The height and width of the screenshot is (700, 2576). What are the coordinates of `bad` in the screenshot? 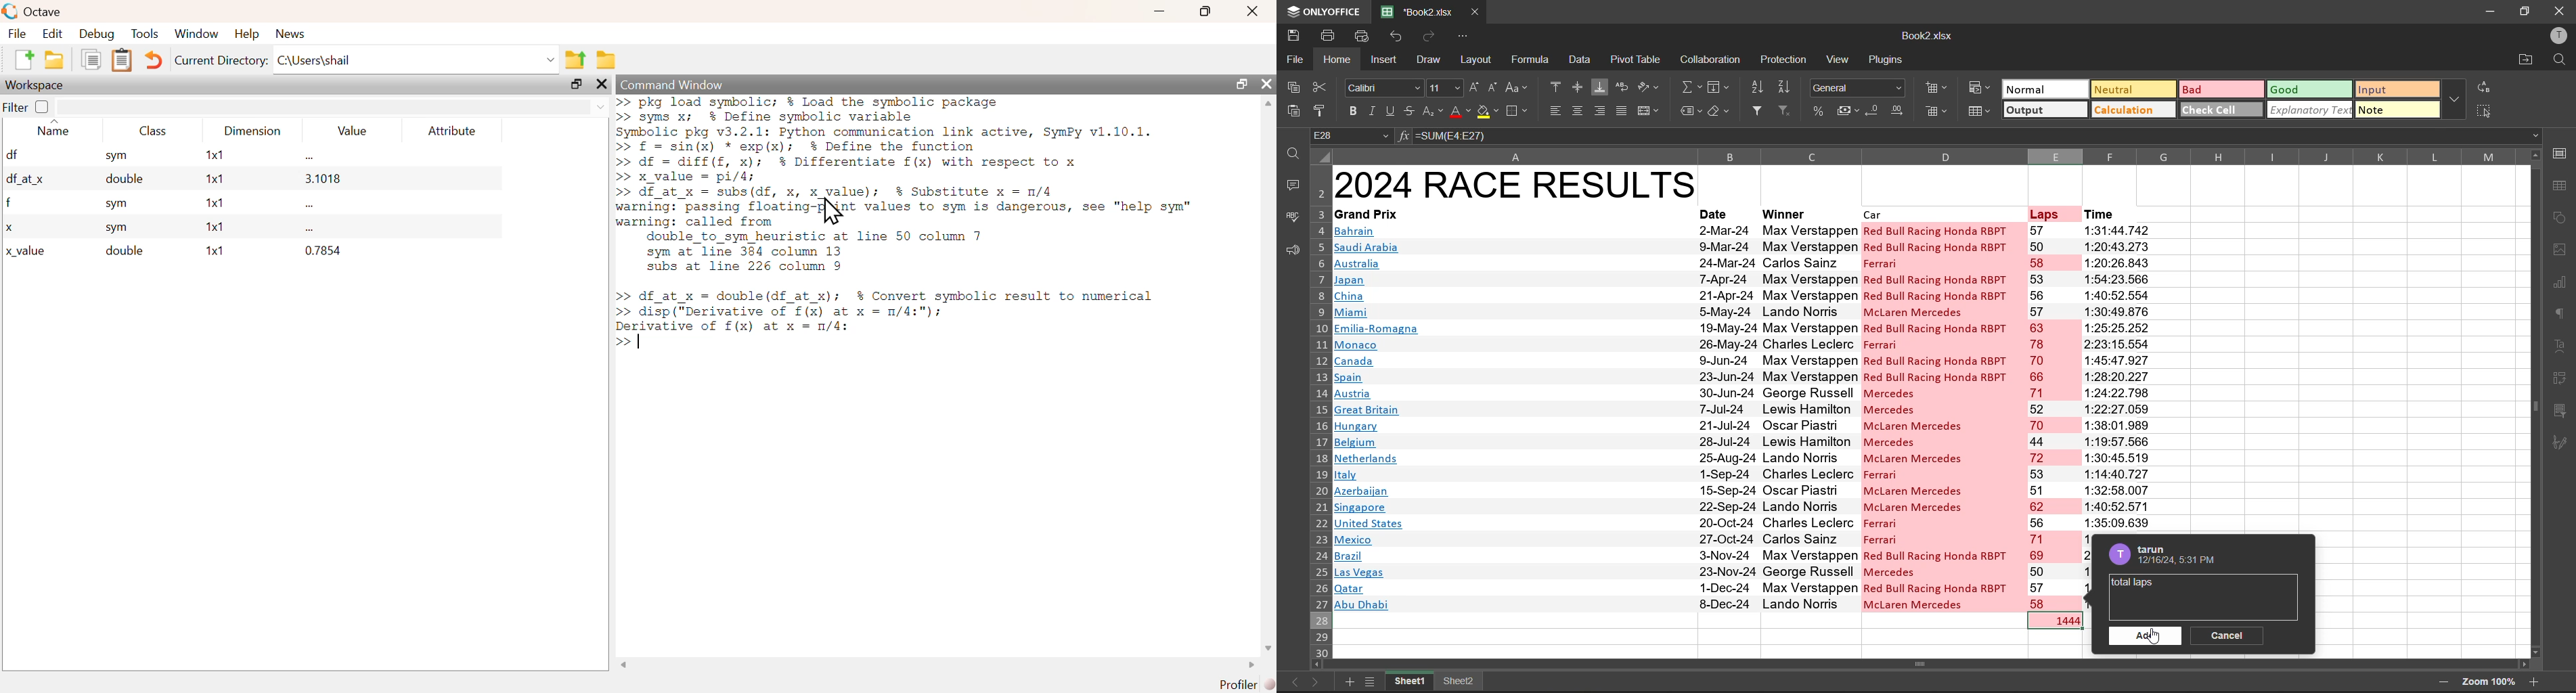 It's located at (2220, 89).